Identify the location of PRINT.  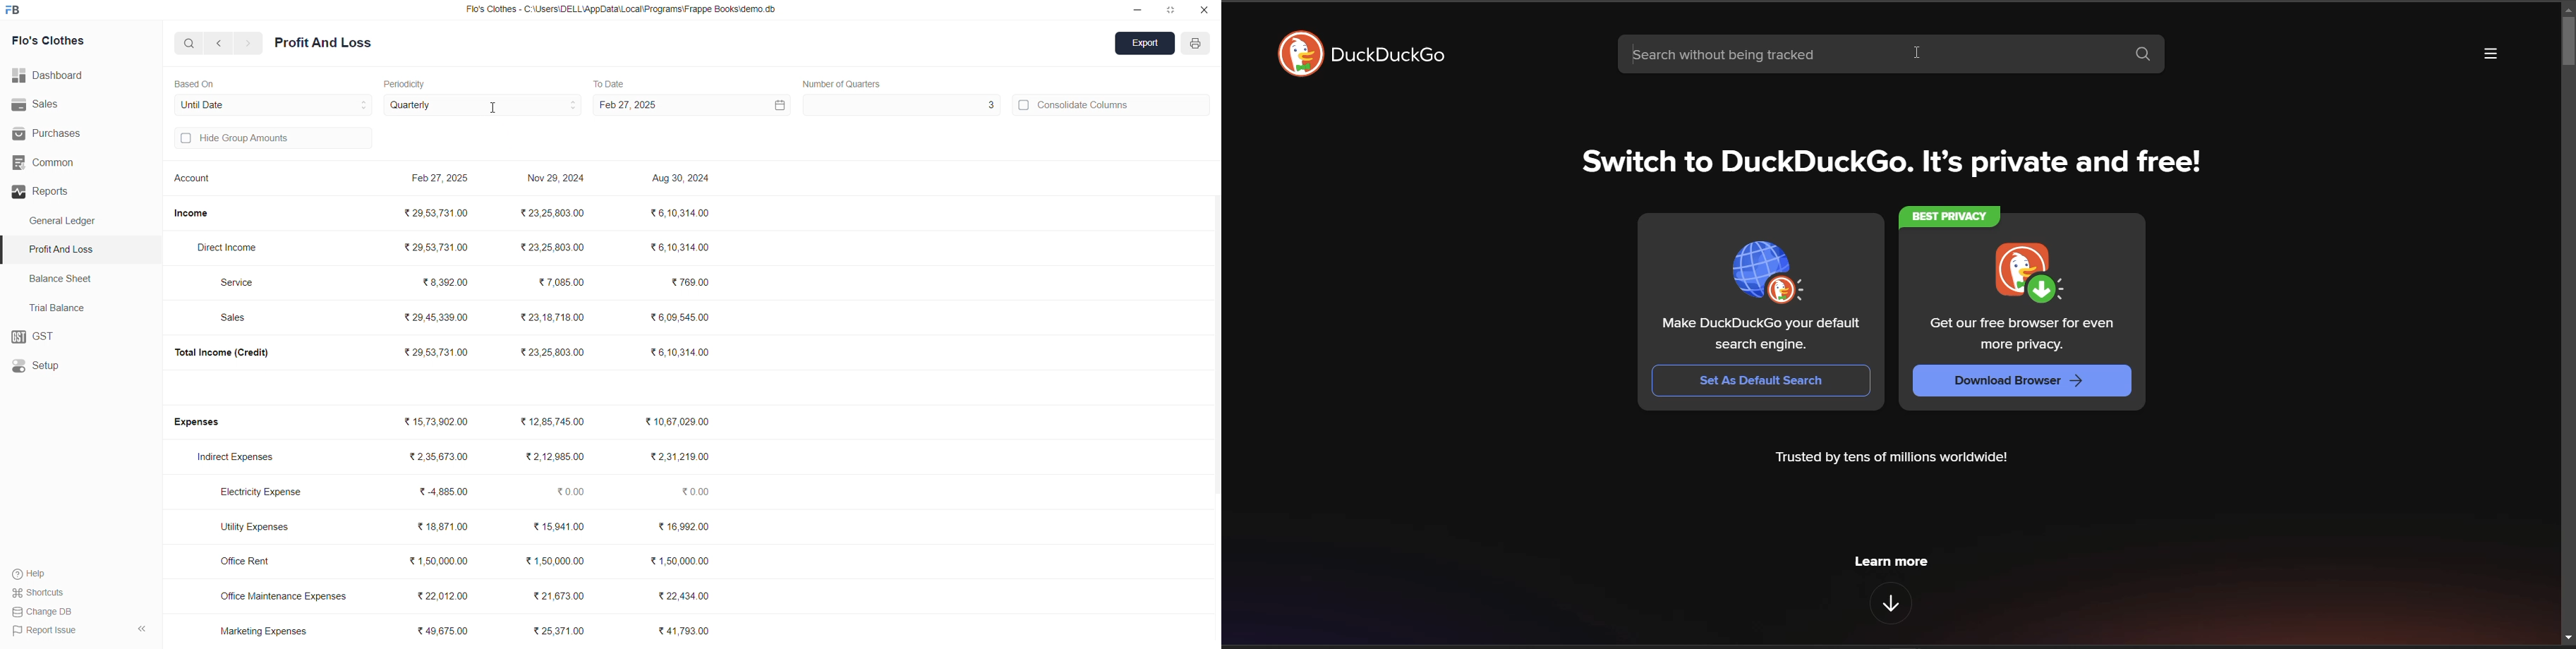
(1196, 45).